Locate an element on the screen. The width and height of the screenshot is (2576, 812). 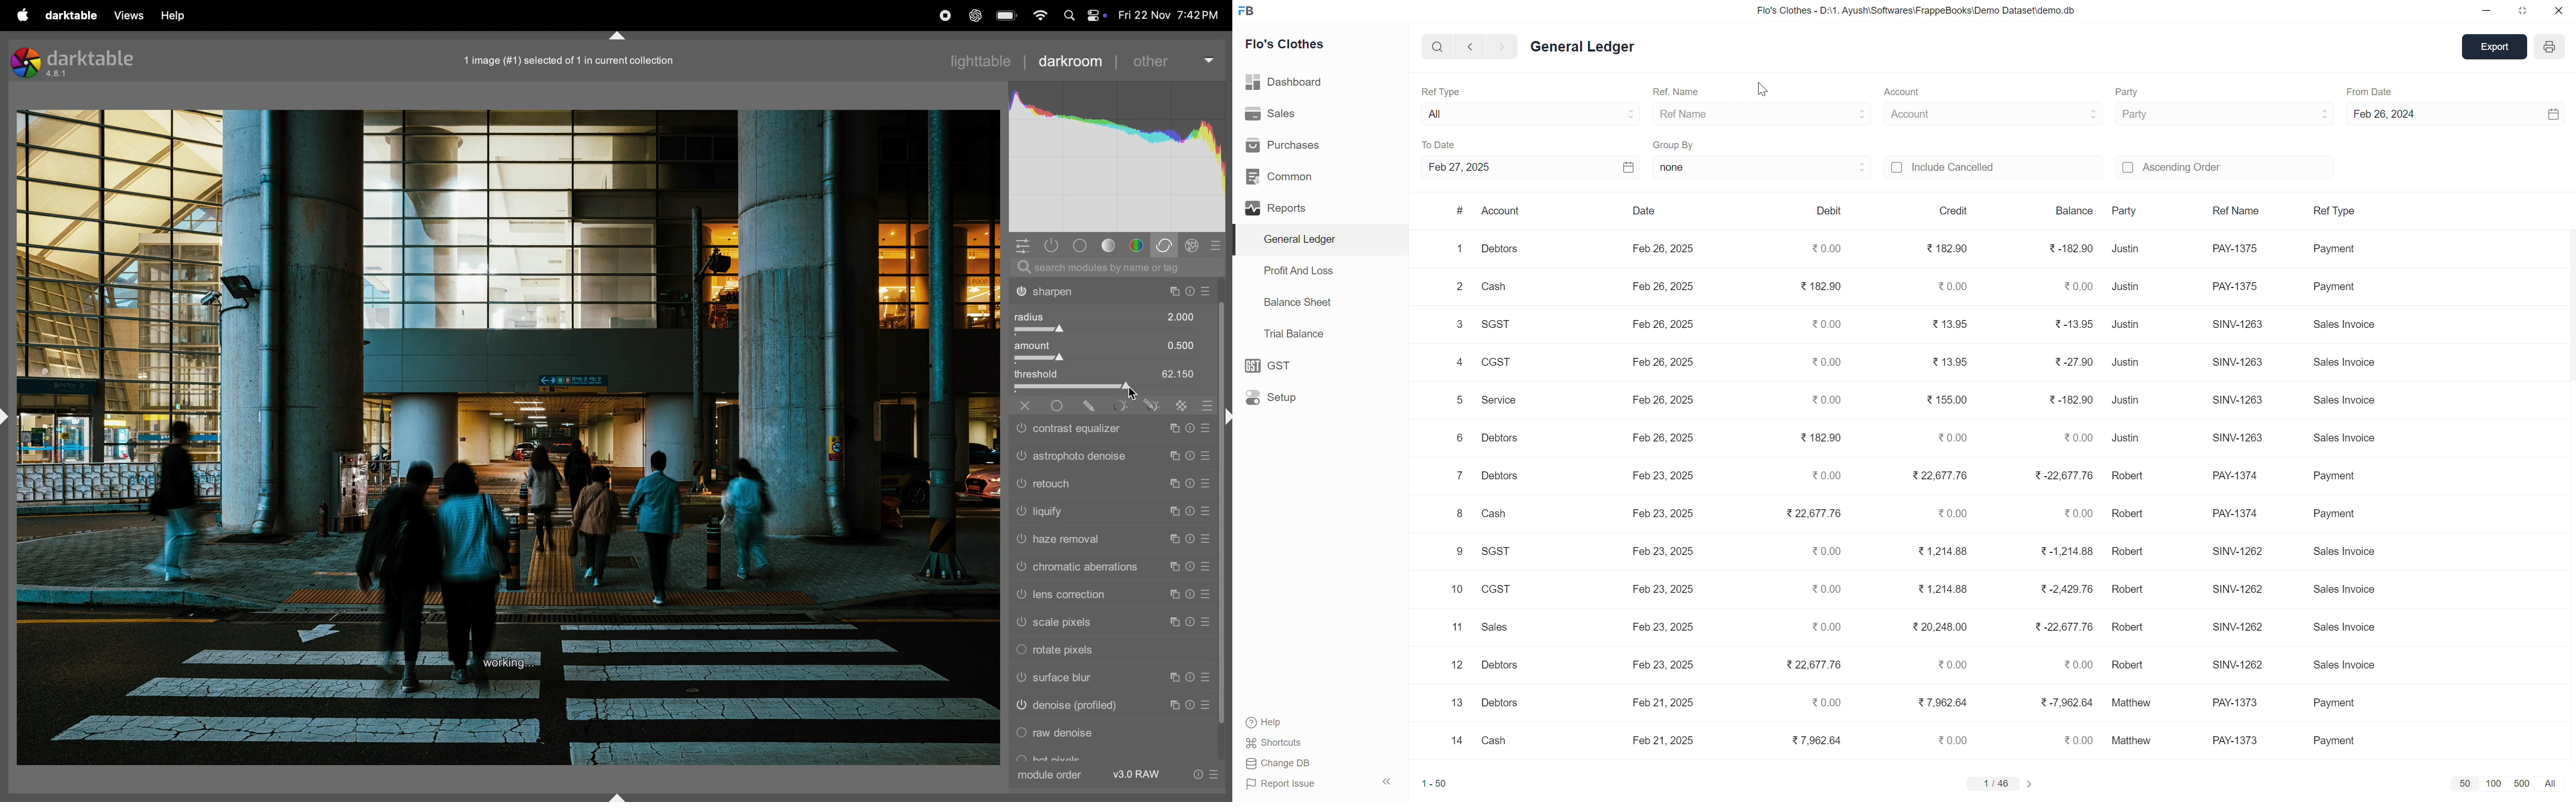
base is located at coordinates (1080, 245).